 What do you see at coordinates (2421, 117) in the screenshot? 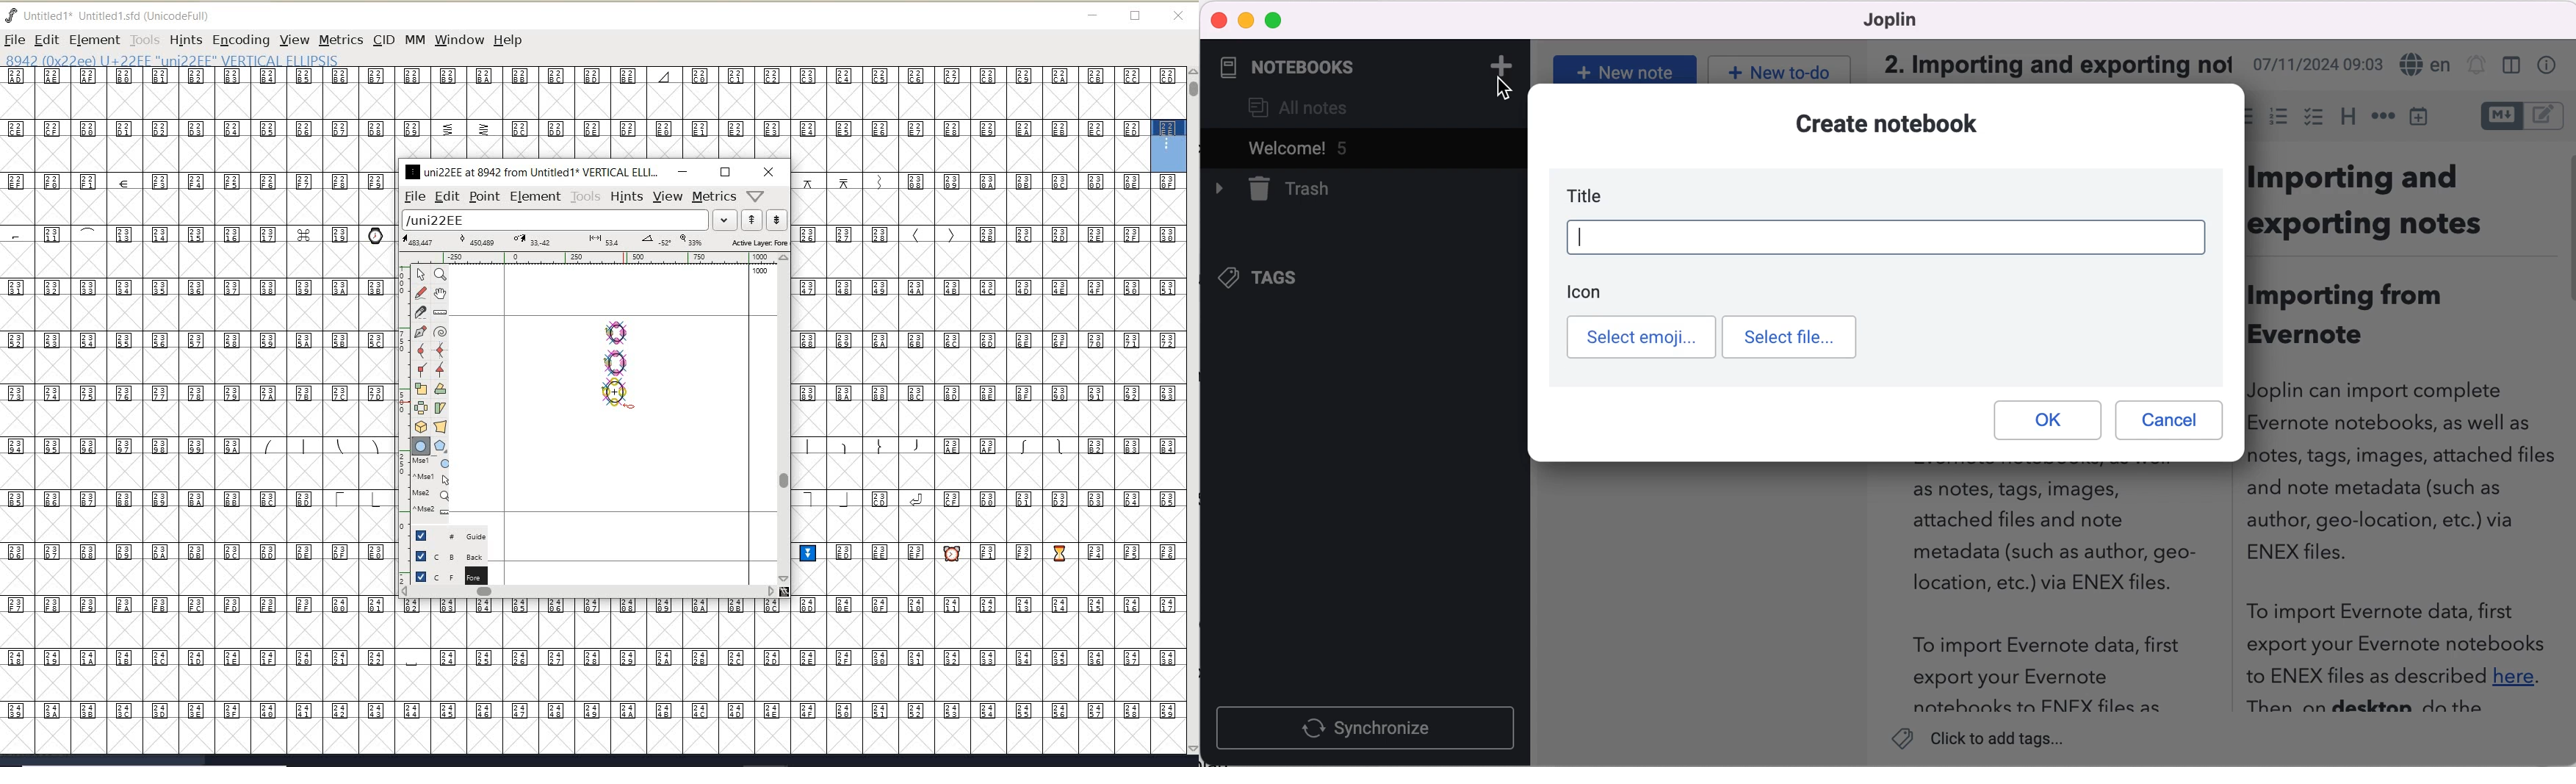
I see `insert time` at bounding box center [2421, 117].